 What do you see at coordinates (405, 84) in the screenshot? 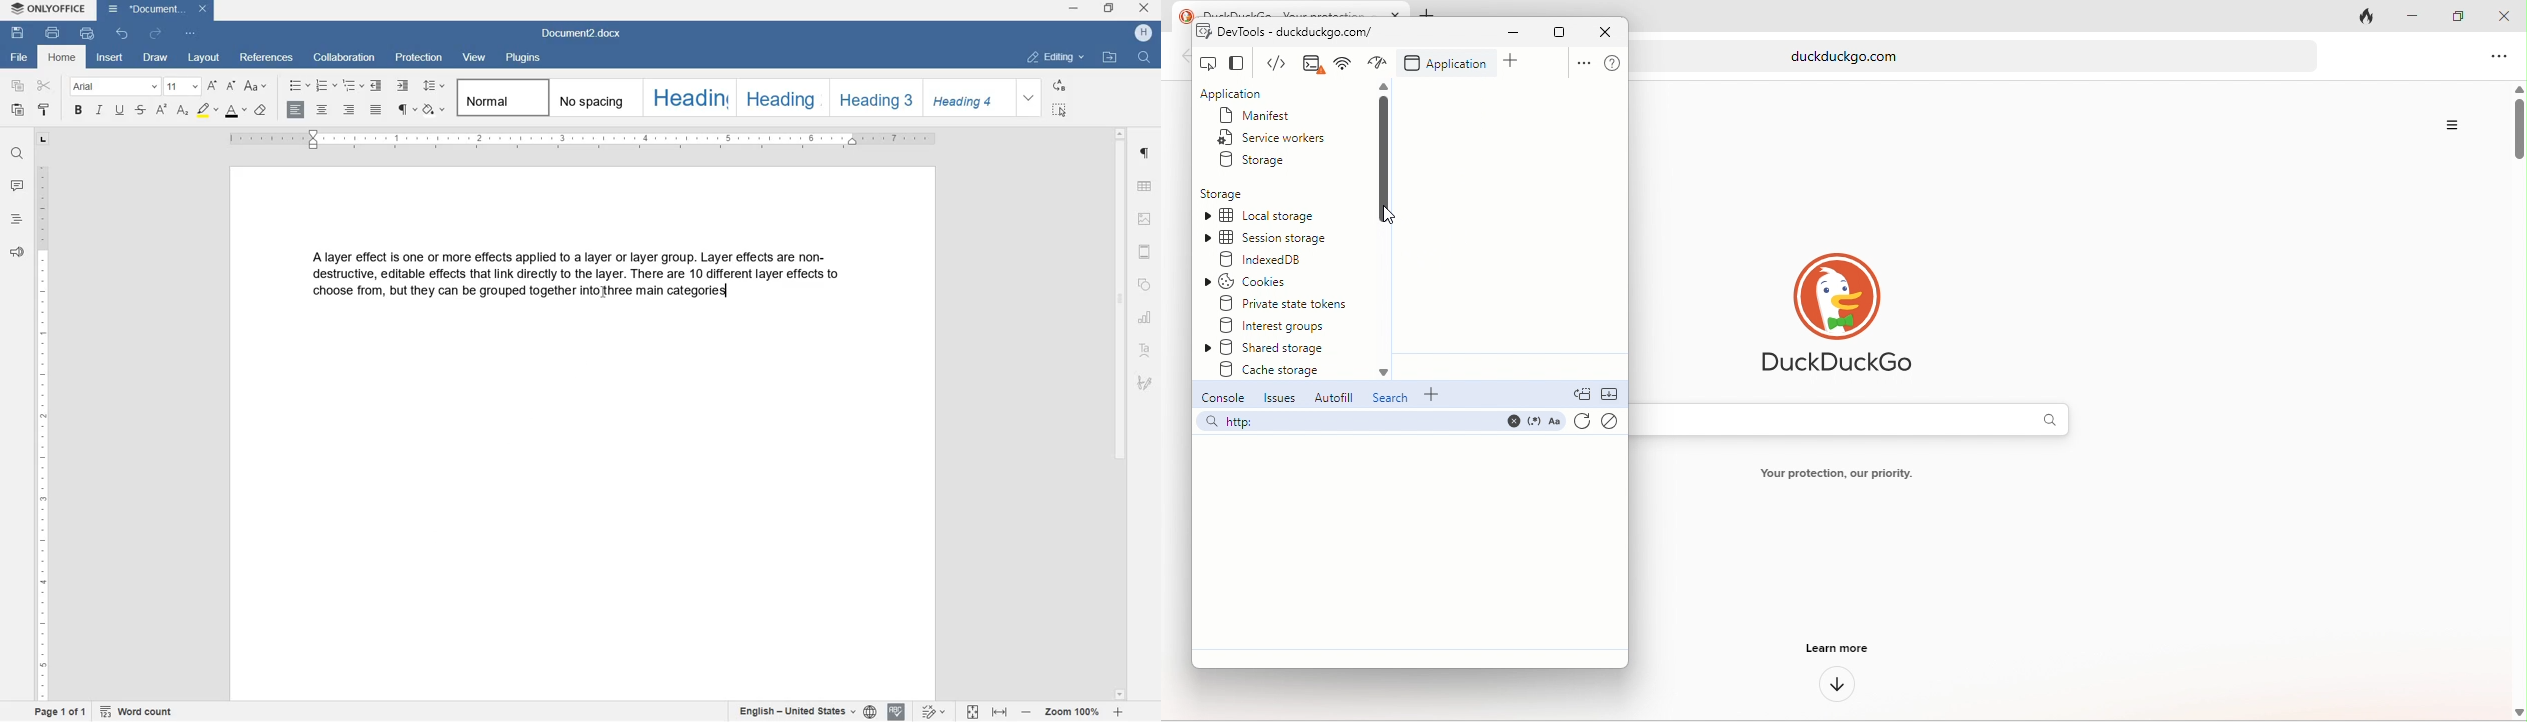
I see `increase indent` at bounding box center [405, 84].